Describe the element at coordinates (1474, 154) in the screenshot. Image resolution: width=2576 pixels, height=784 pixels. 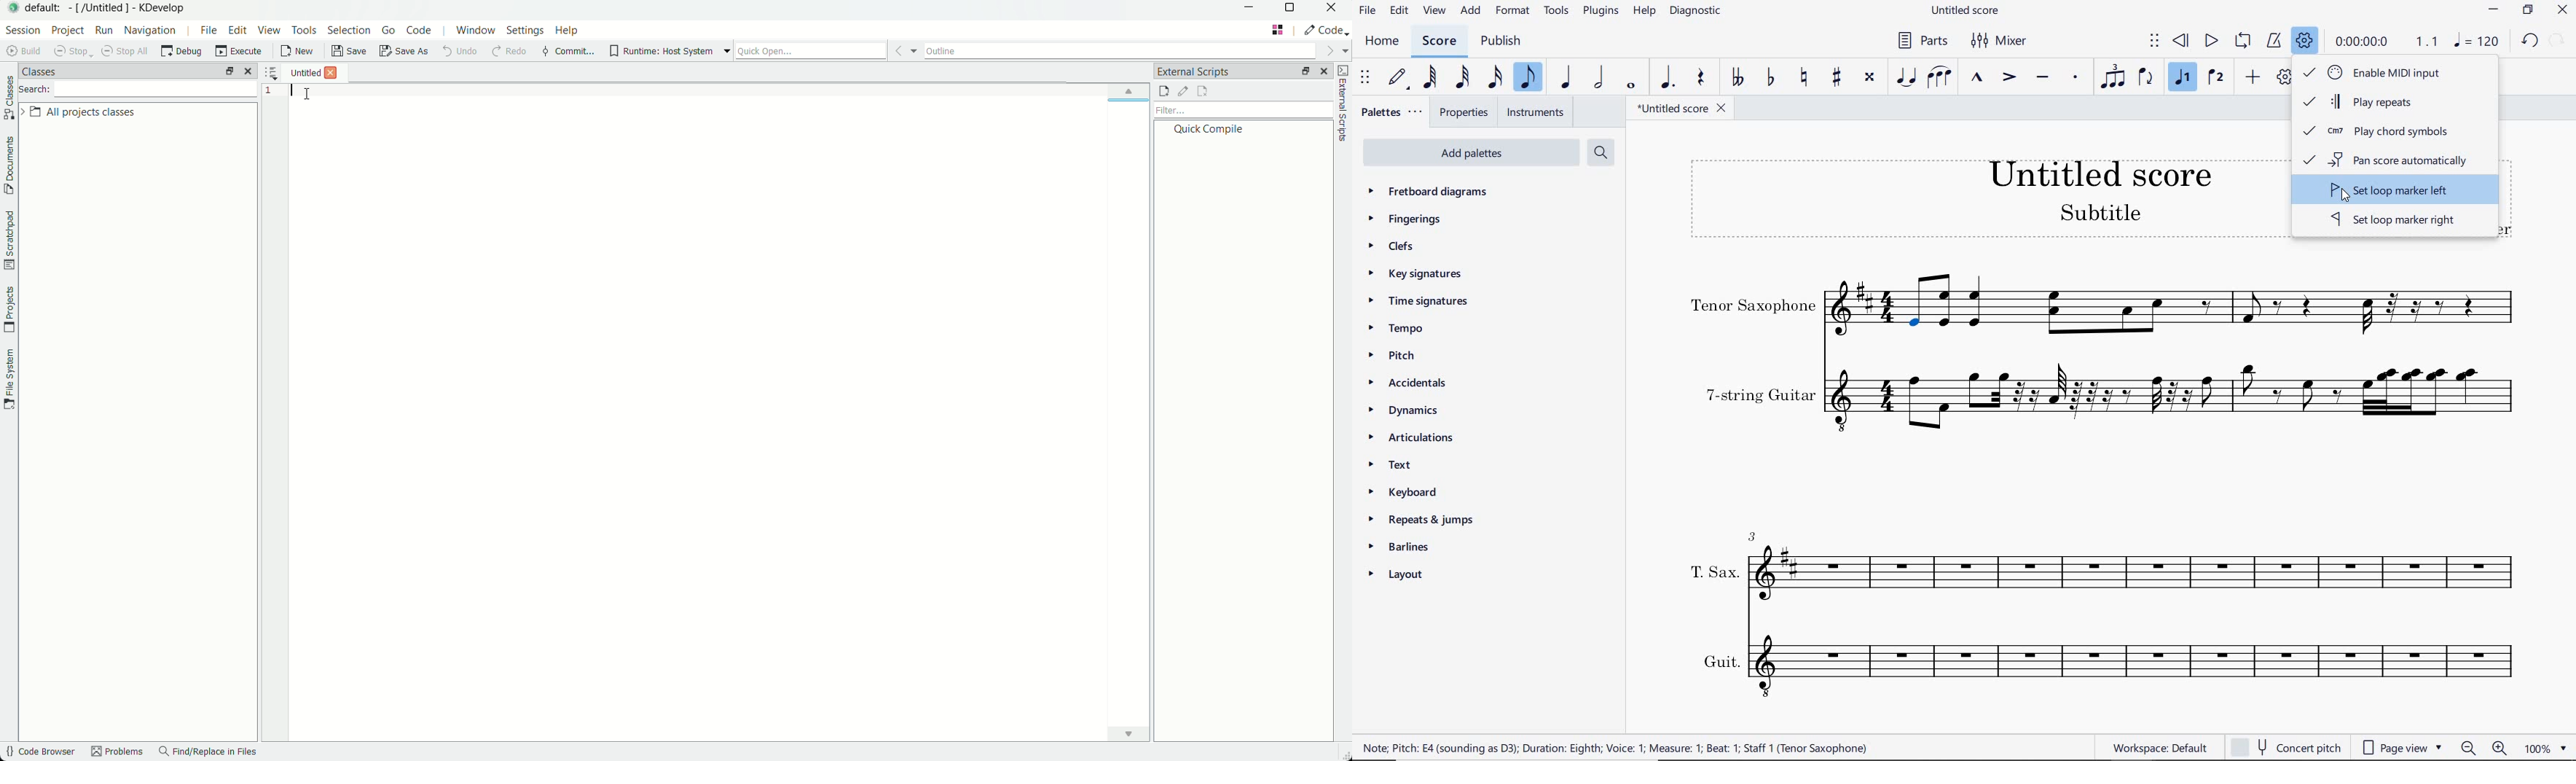
I see `ADD PALETTES` at that location.